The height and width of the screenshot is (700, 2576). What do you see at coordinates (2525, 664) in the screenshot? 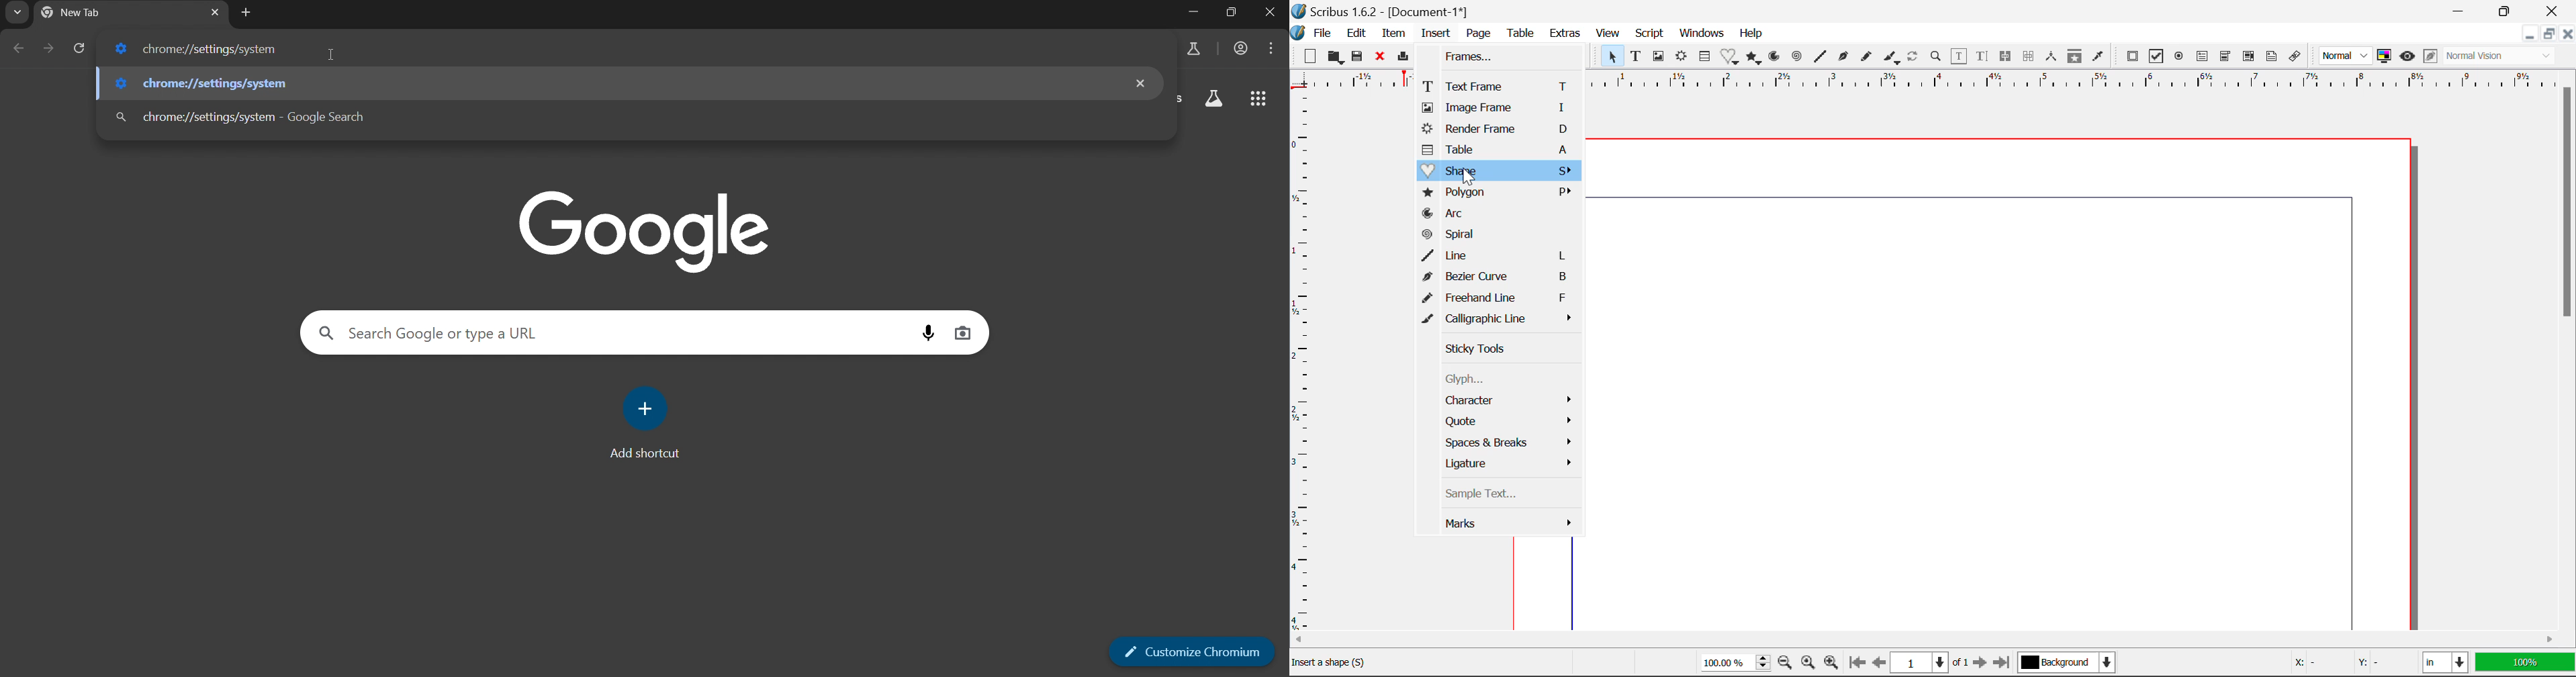
I see `100%` at bounding box center [2525, 664].